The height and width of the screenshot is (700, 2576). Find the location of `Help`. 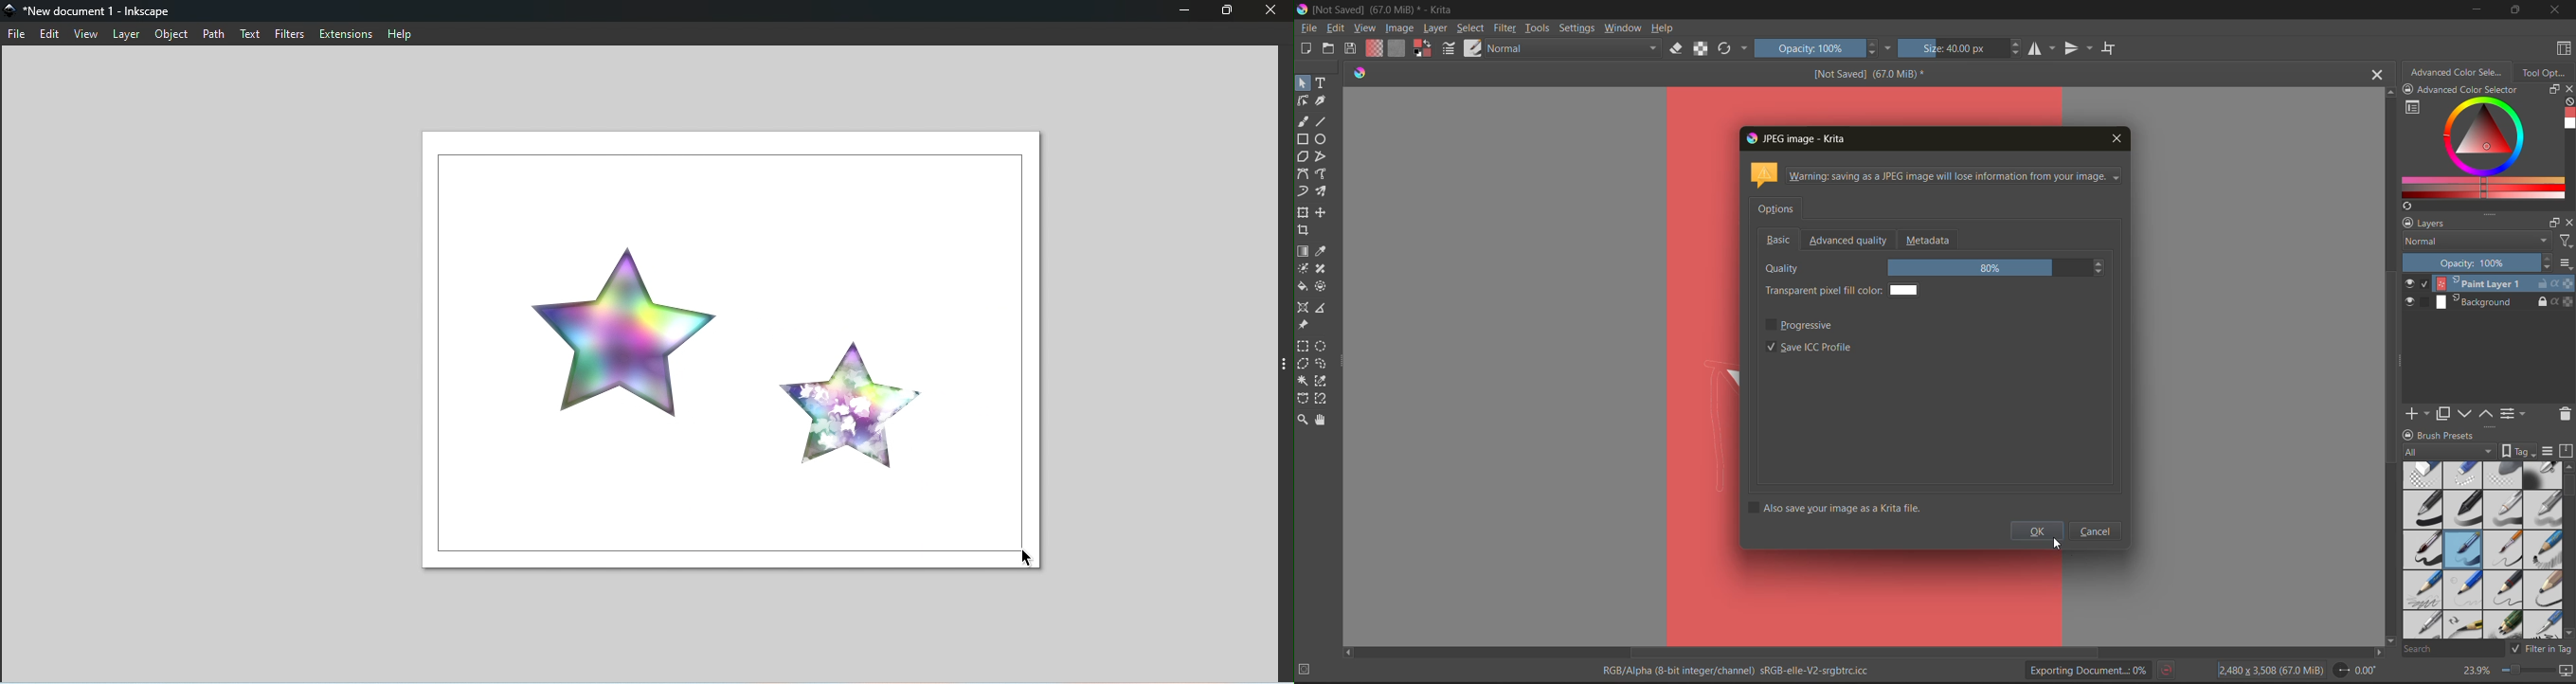

Help is located at coordinates (405, 33).